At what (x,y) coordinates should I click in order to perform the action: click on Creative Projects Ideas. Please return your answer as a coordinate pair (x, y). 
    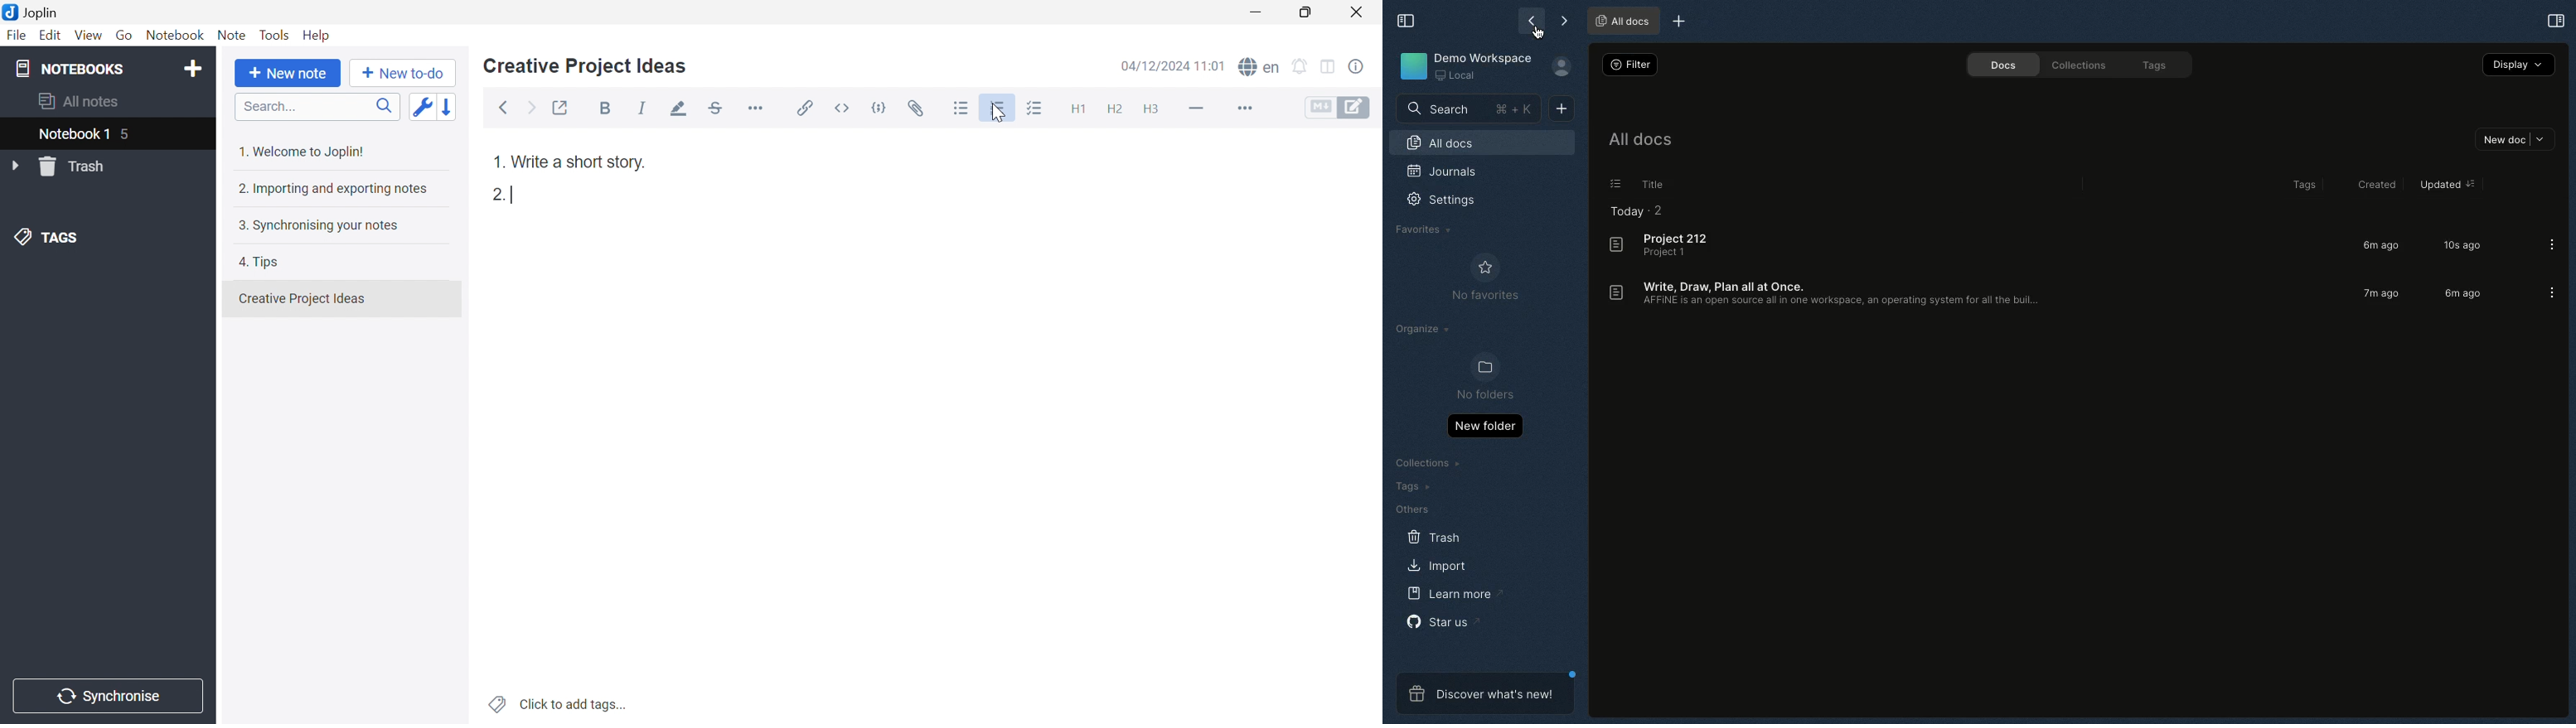
    Looking at the image, I should click on (302, 299).